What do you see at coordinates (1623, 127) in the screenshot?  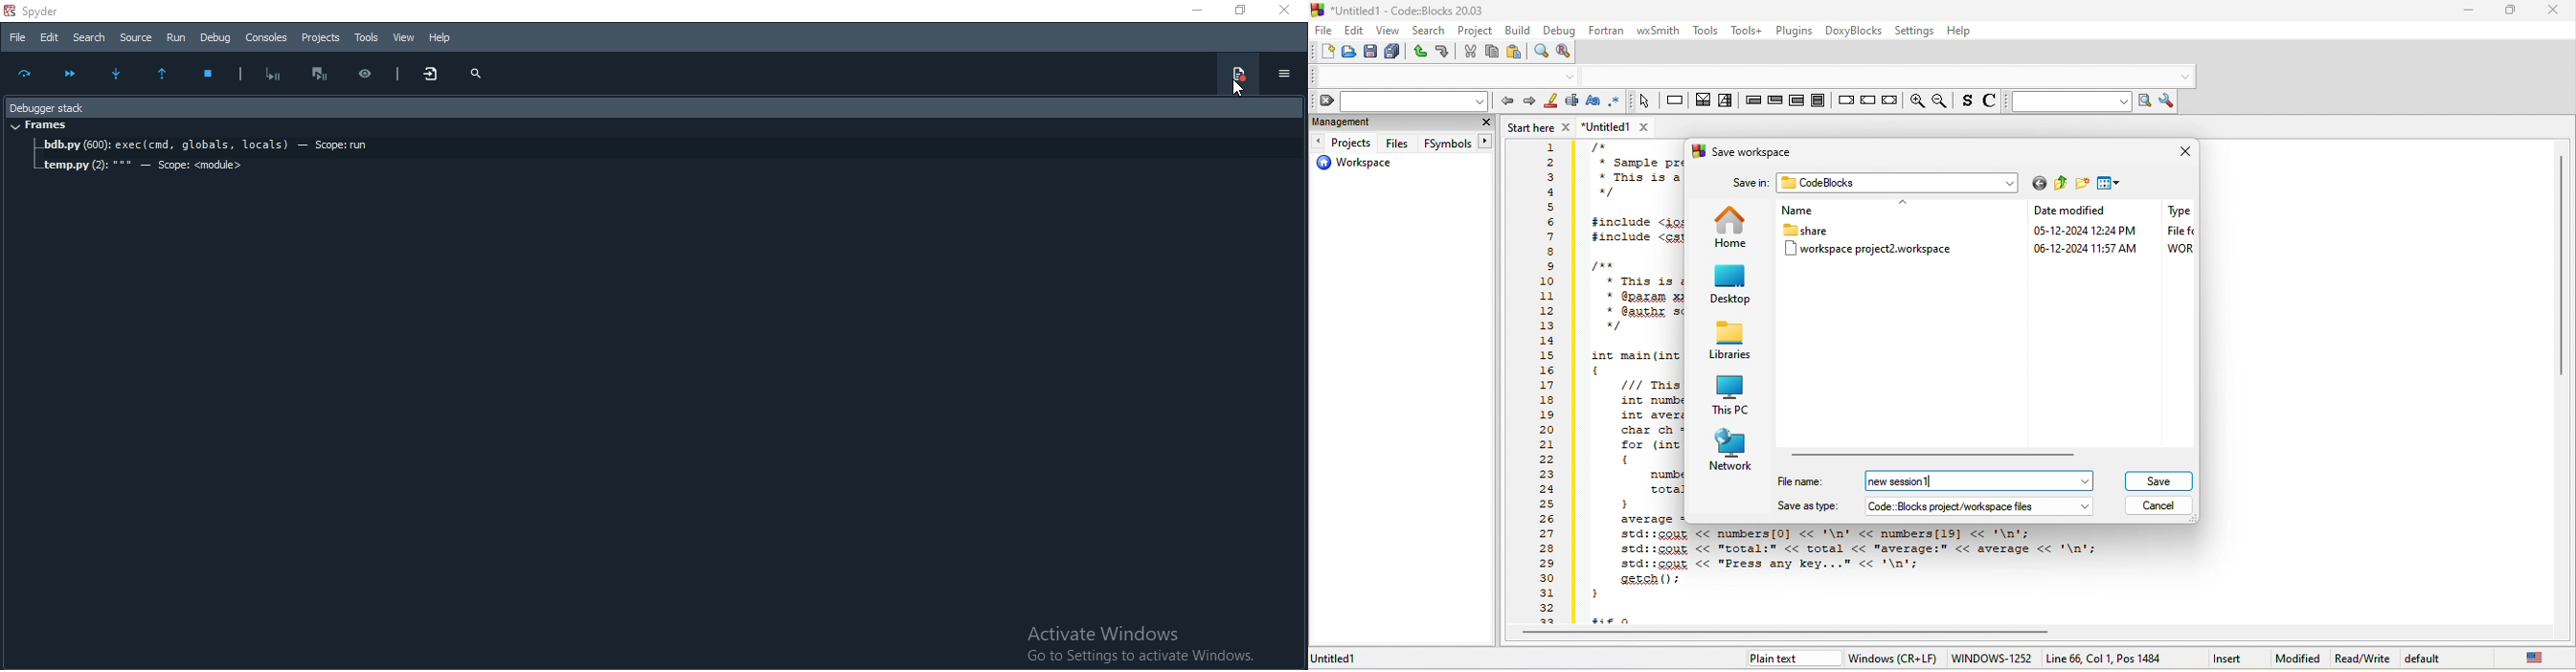 I see `untitled 1` at bounding box center [1623, 127].